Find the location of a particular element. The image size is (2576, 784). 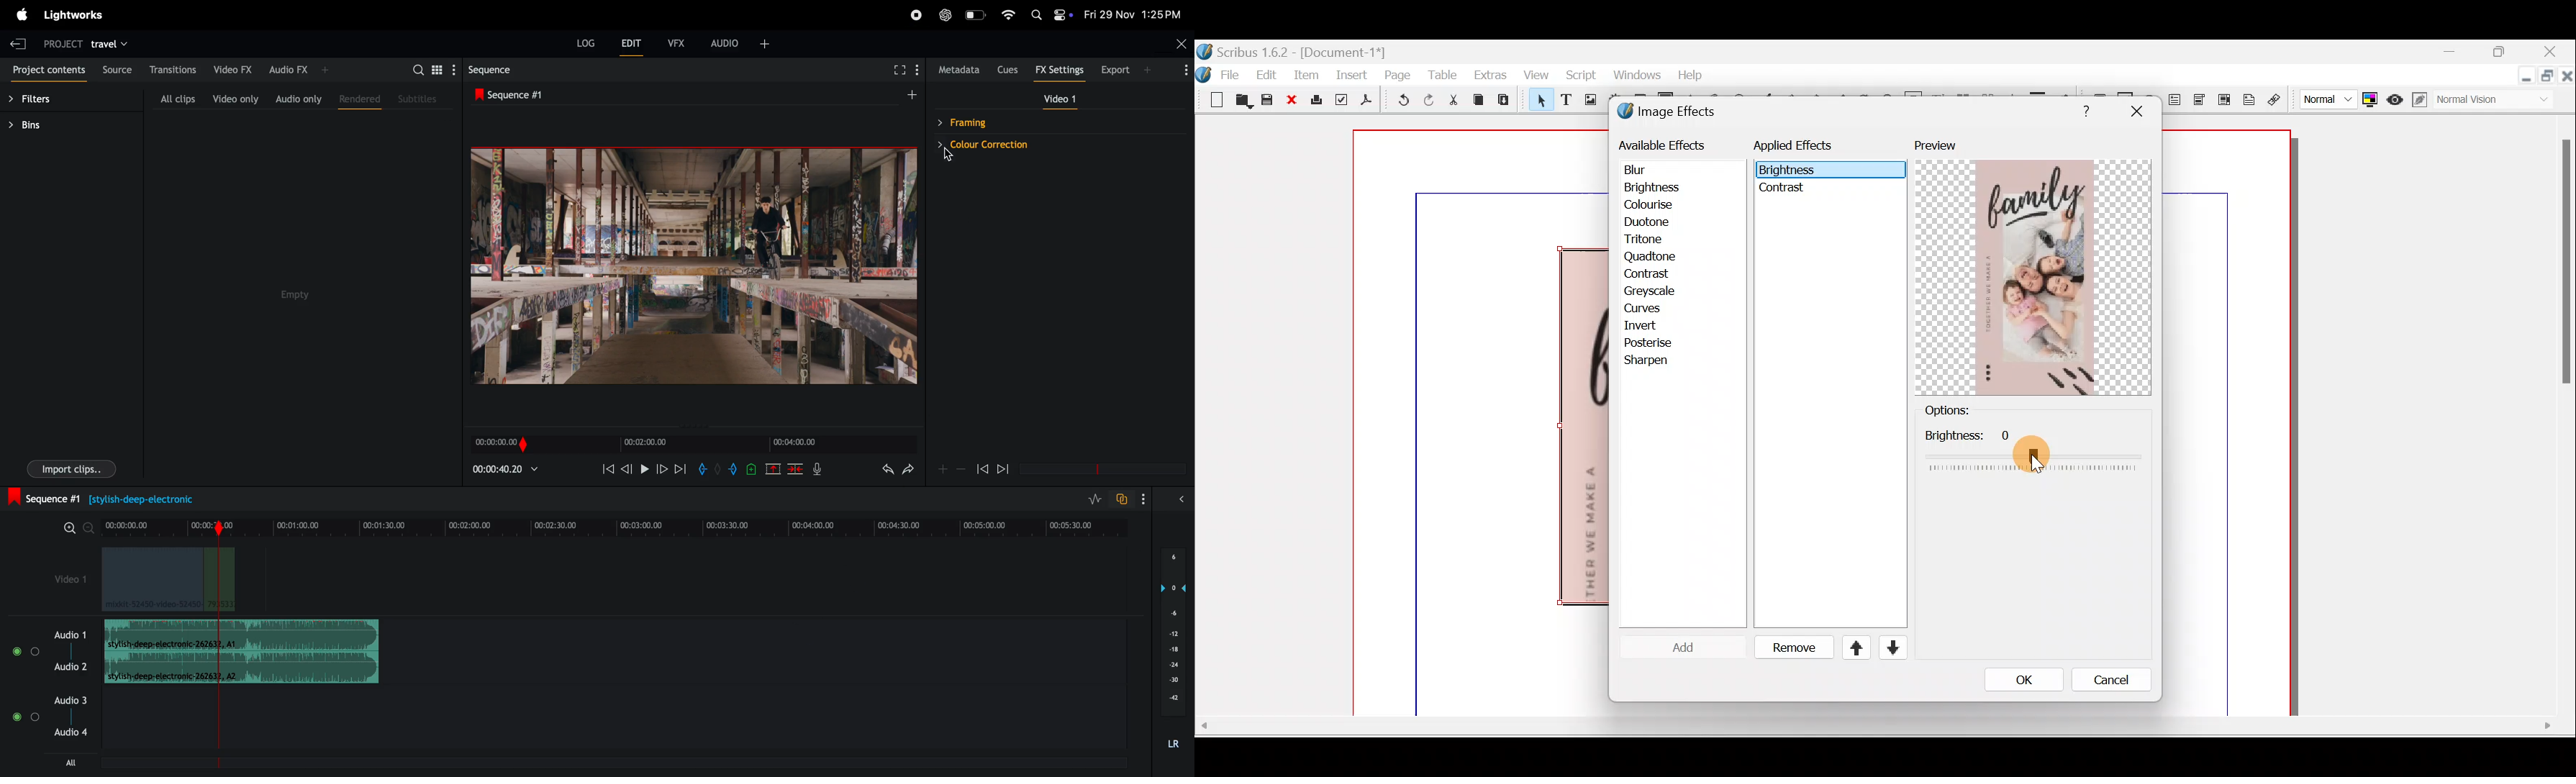

New is located at coordinates (1209, 99).